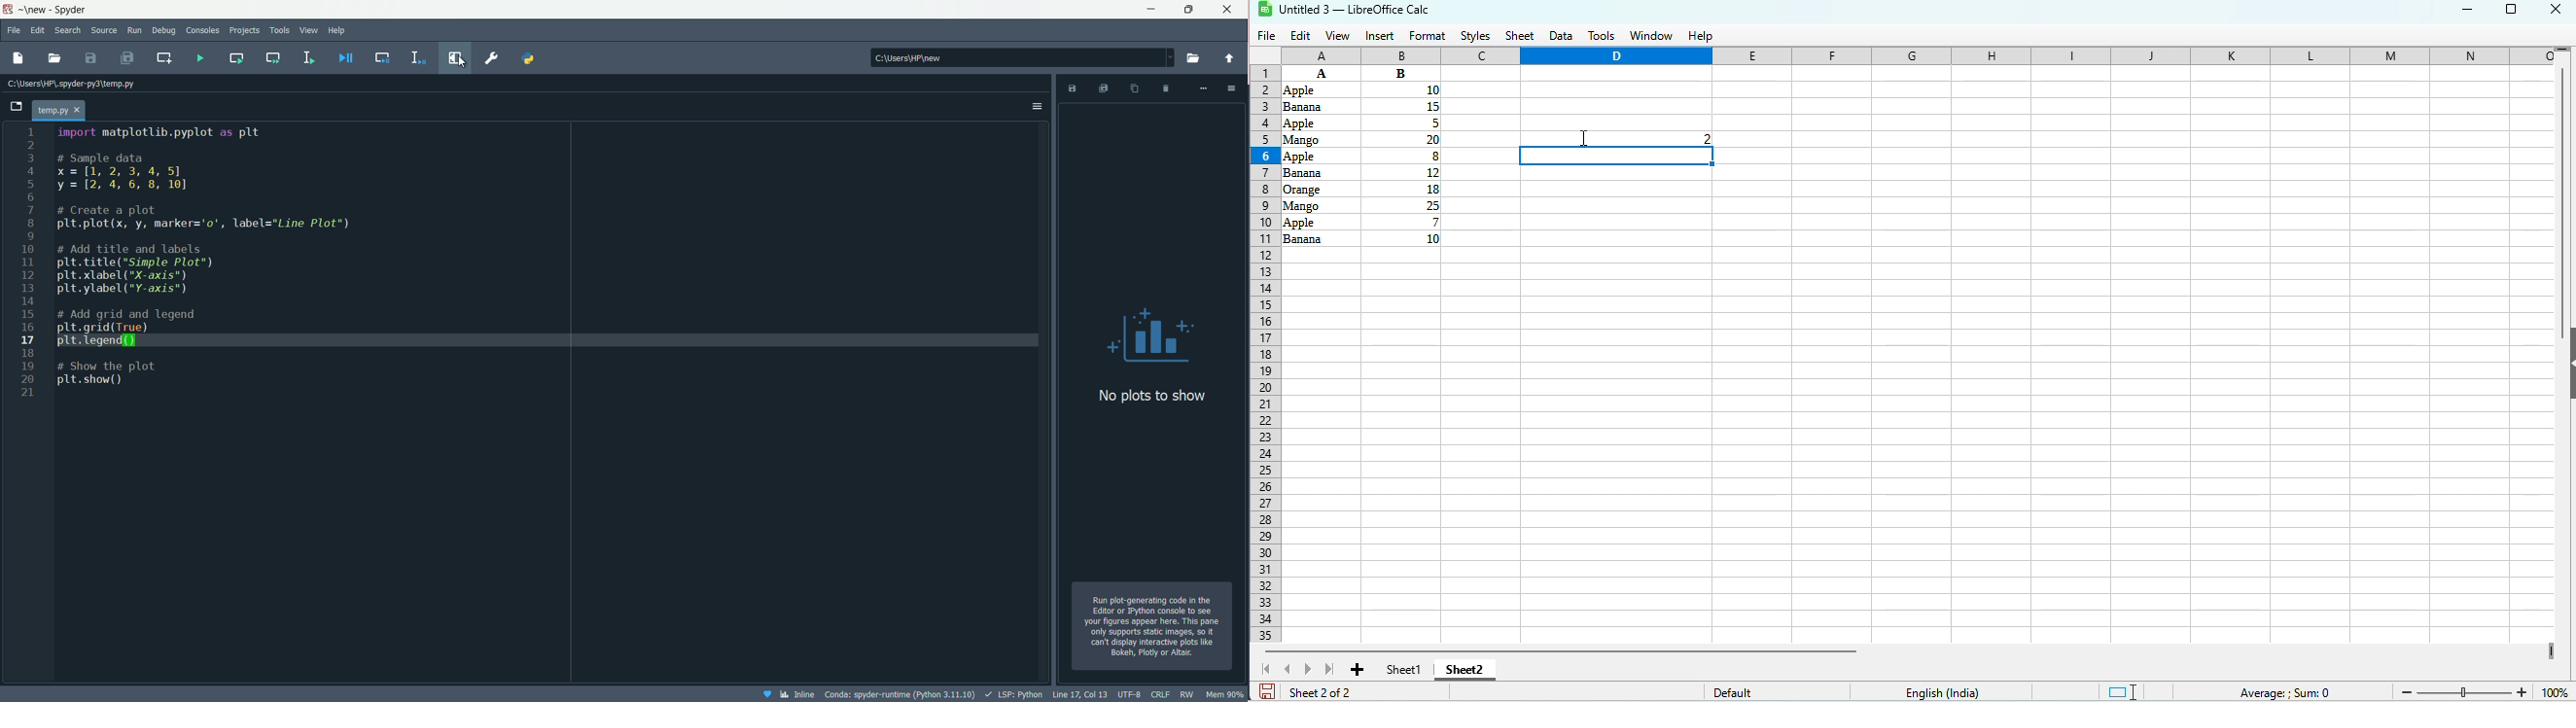  I want to click on file encoding, so click(1129, 696).